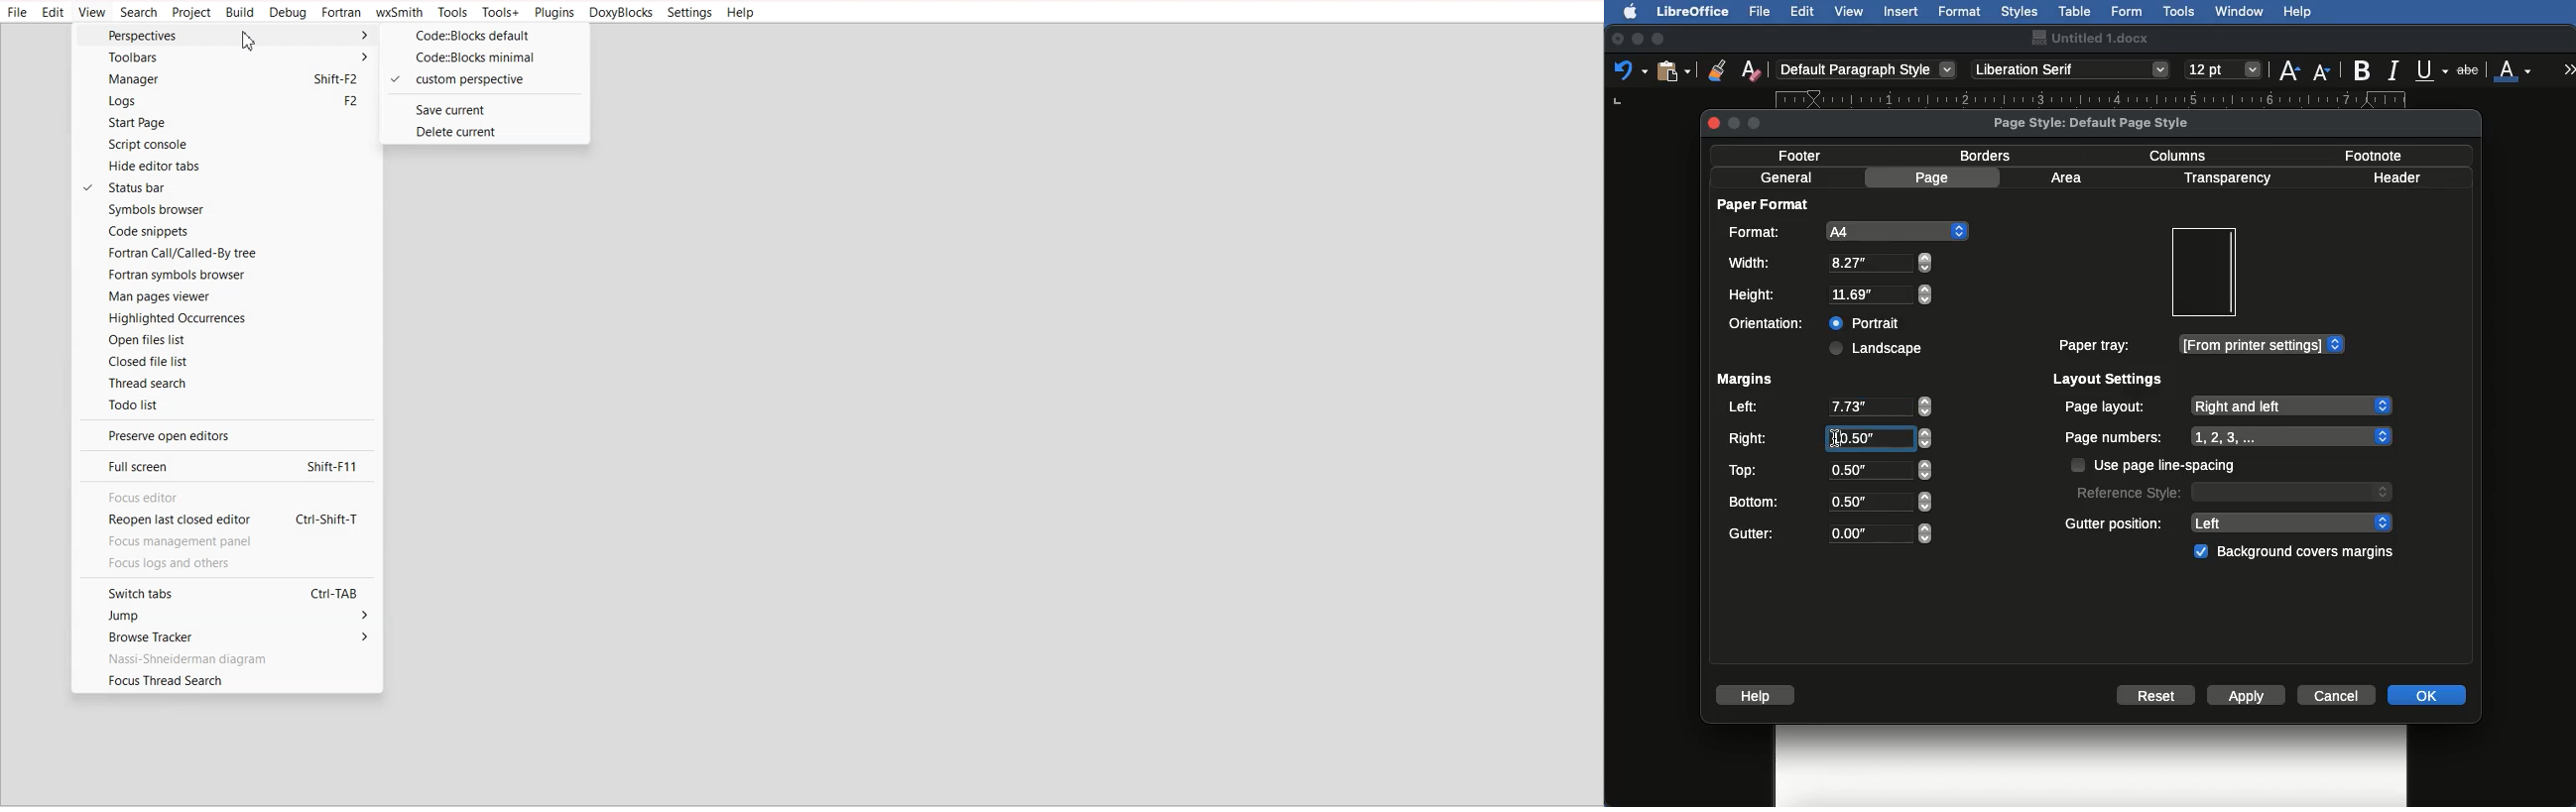 The width and height of the screenshot is (2576, 812). I want to click on wxSmith, so click(400, 13).